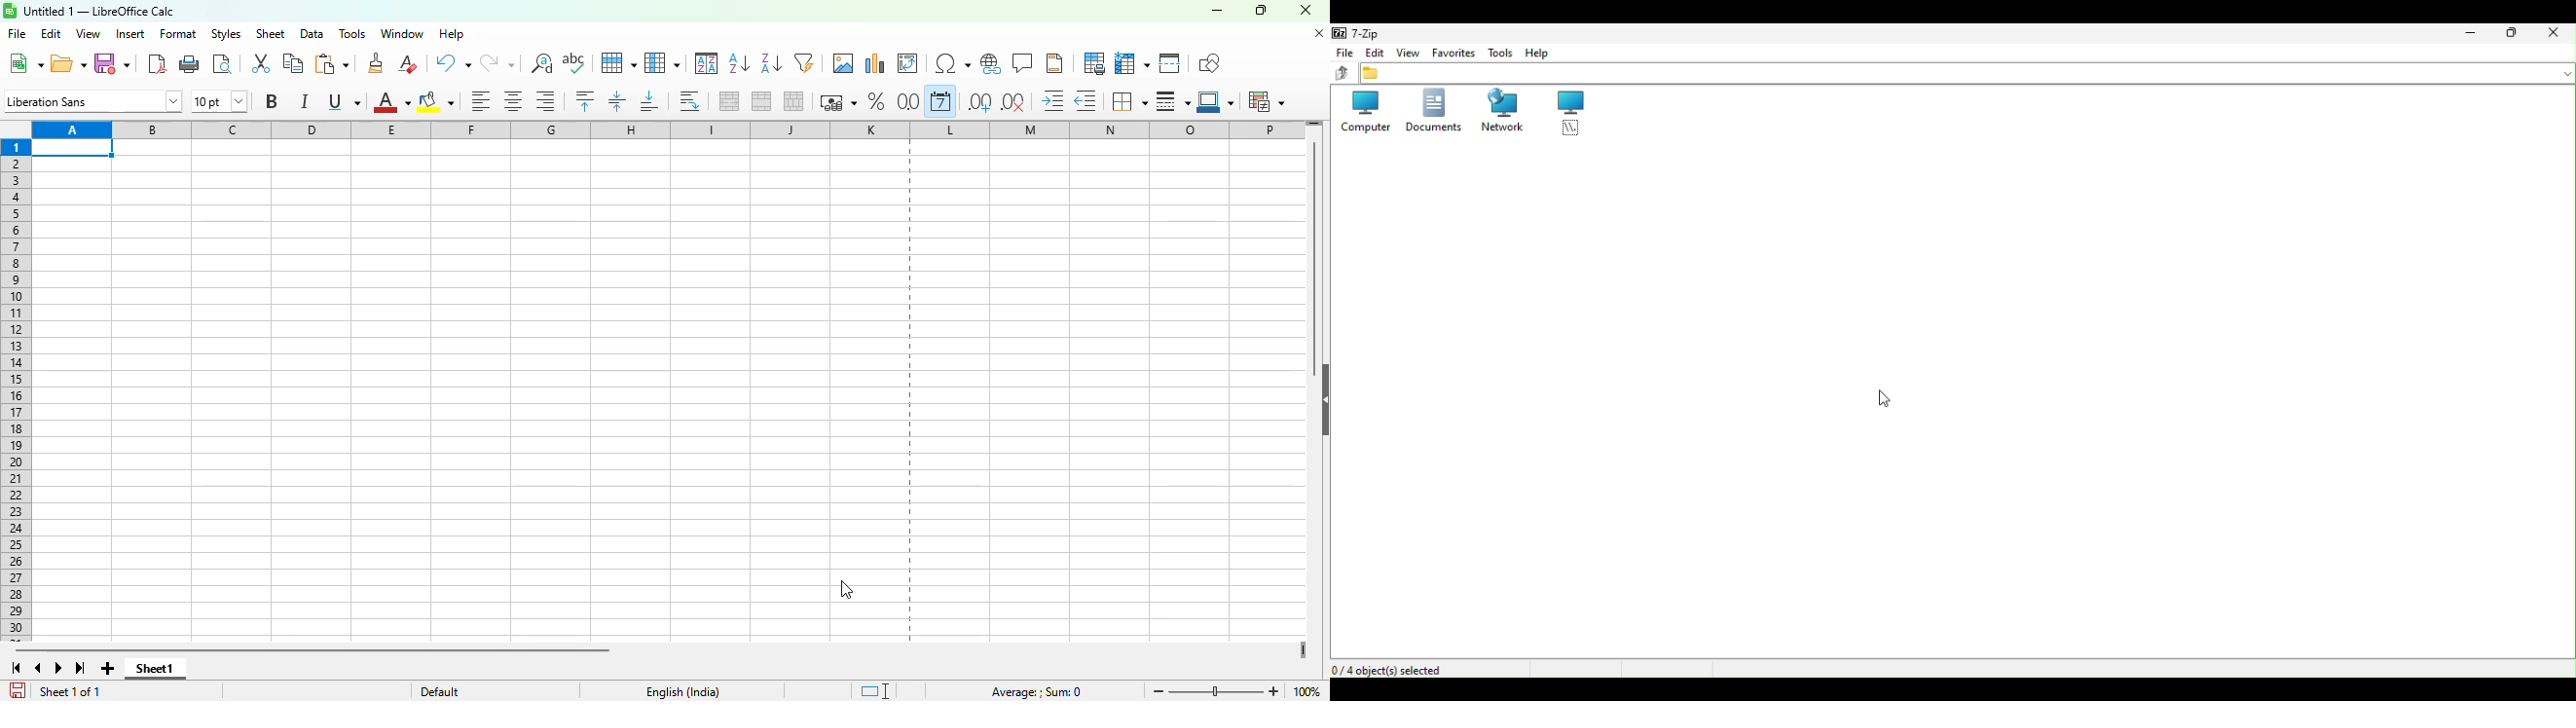 This screenshot has height=728, width=2576. Describe the element at coordinates (1024, 62) in the screenshot. I see `insert comment` at that location.